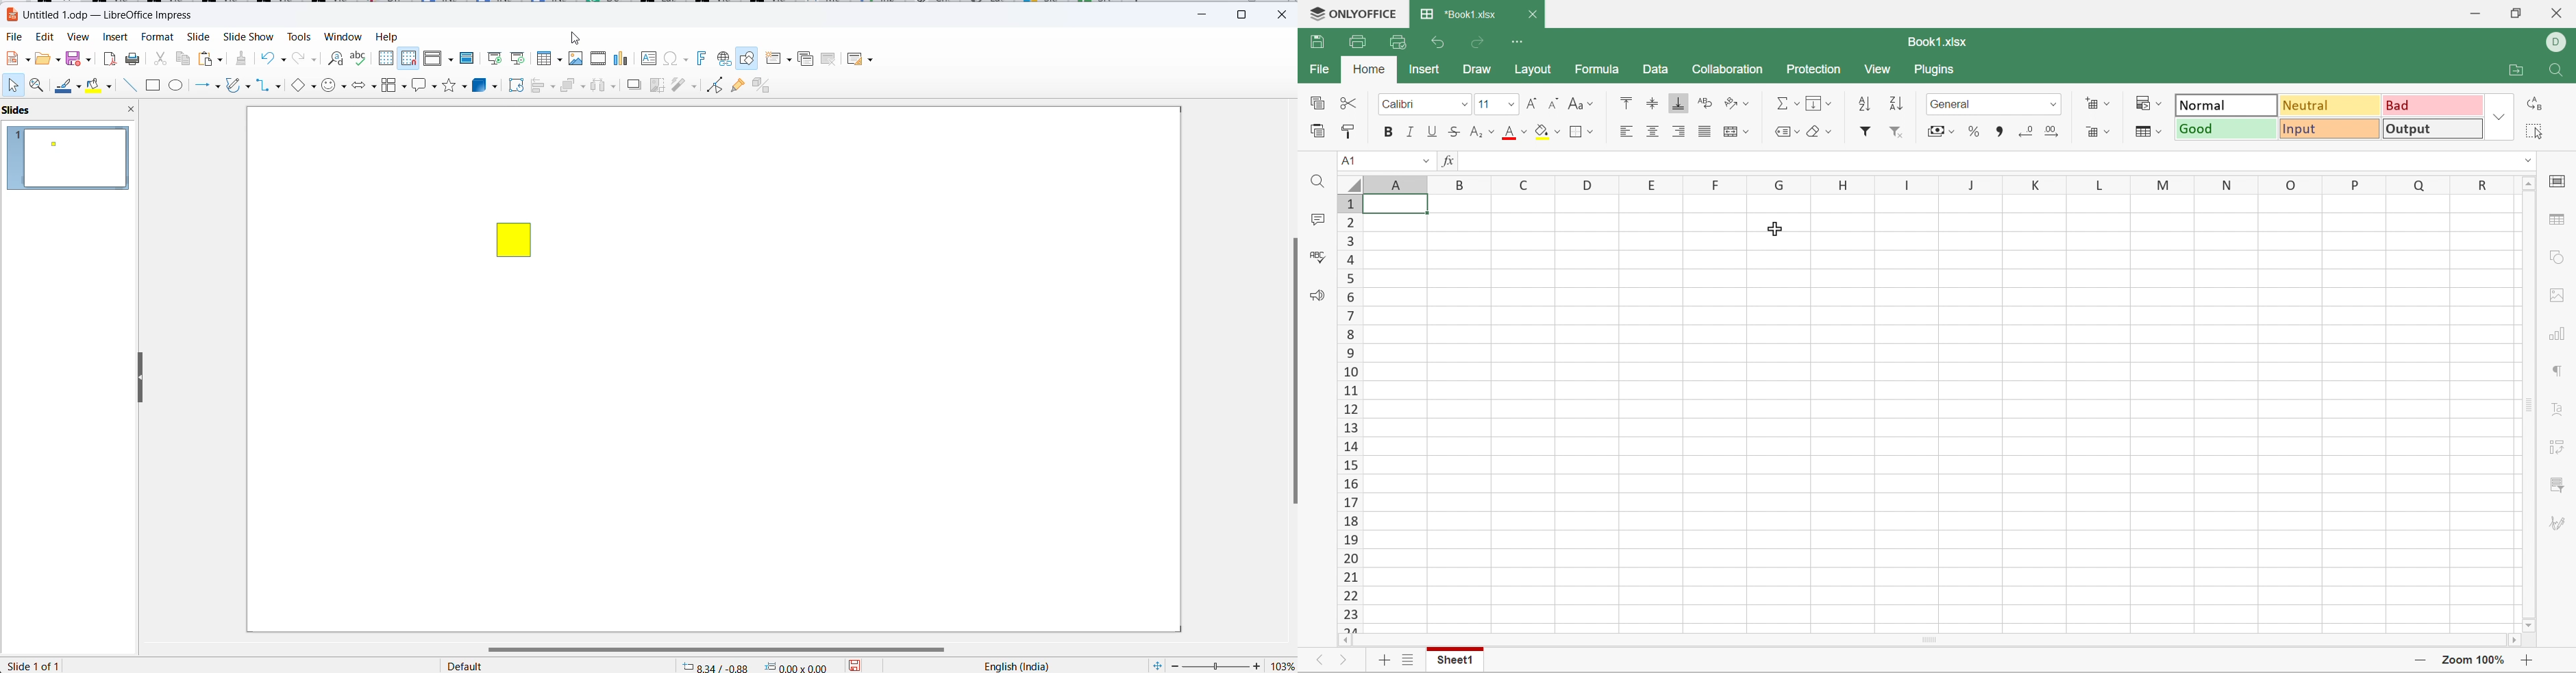 Image resolution: width=2576 pixels, height=700 pixels. What do you see at coordinates (1479, 45) in the screenshot?
I see `Redo` at bounding box center [1479, 45].